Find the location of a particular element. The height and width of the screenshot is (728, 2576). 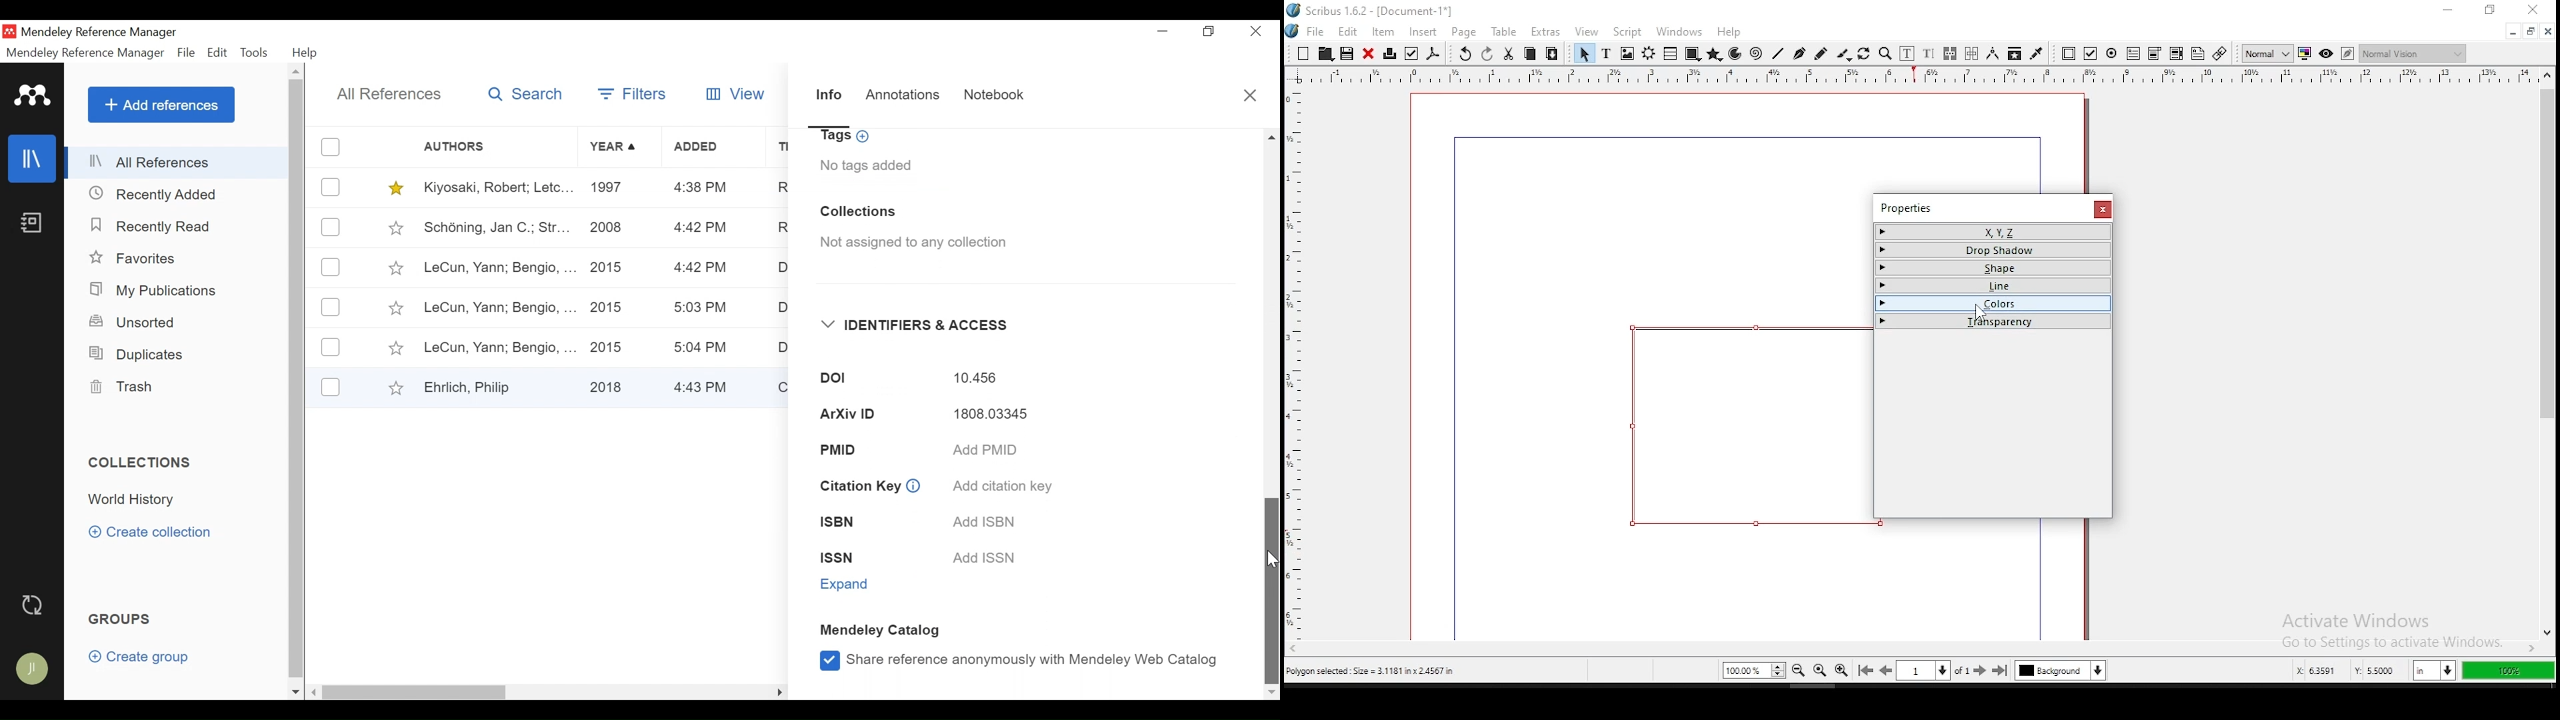

File is located at coordinates (187, 53).